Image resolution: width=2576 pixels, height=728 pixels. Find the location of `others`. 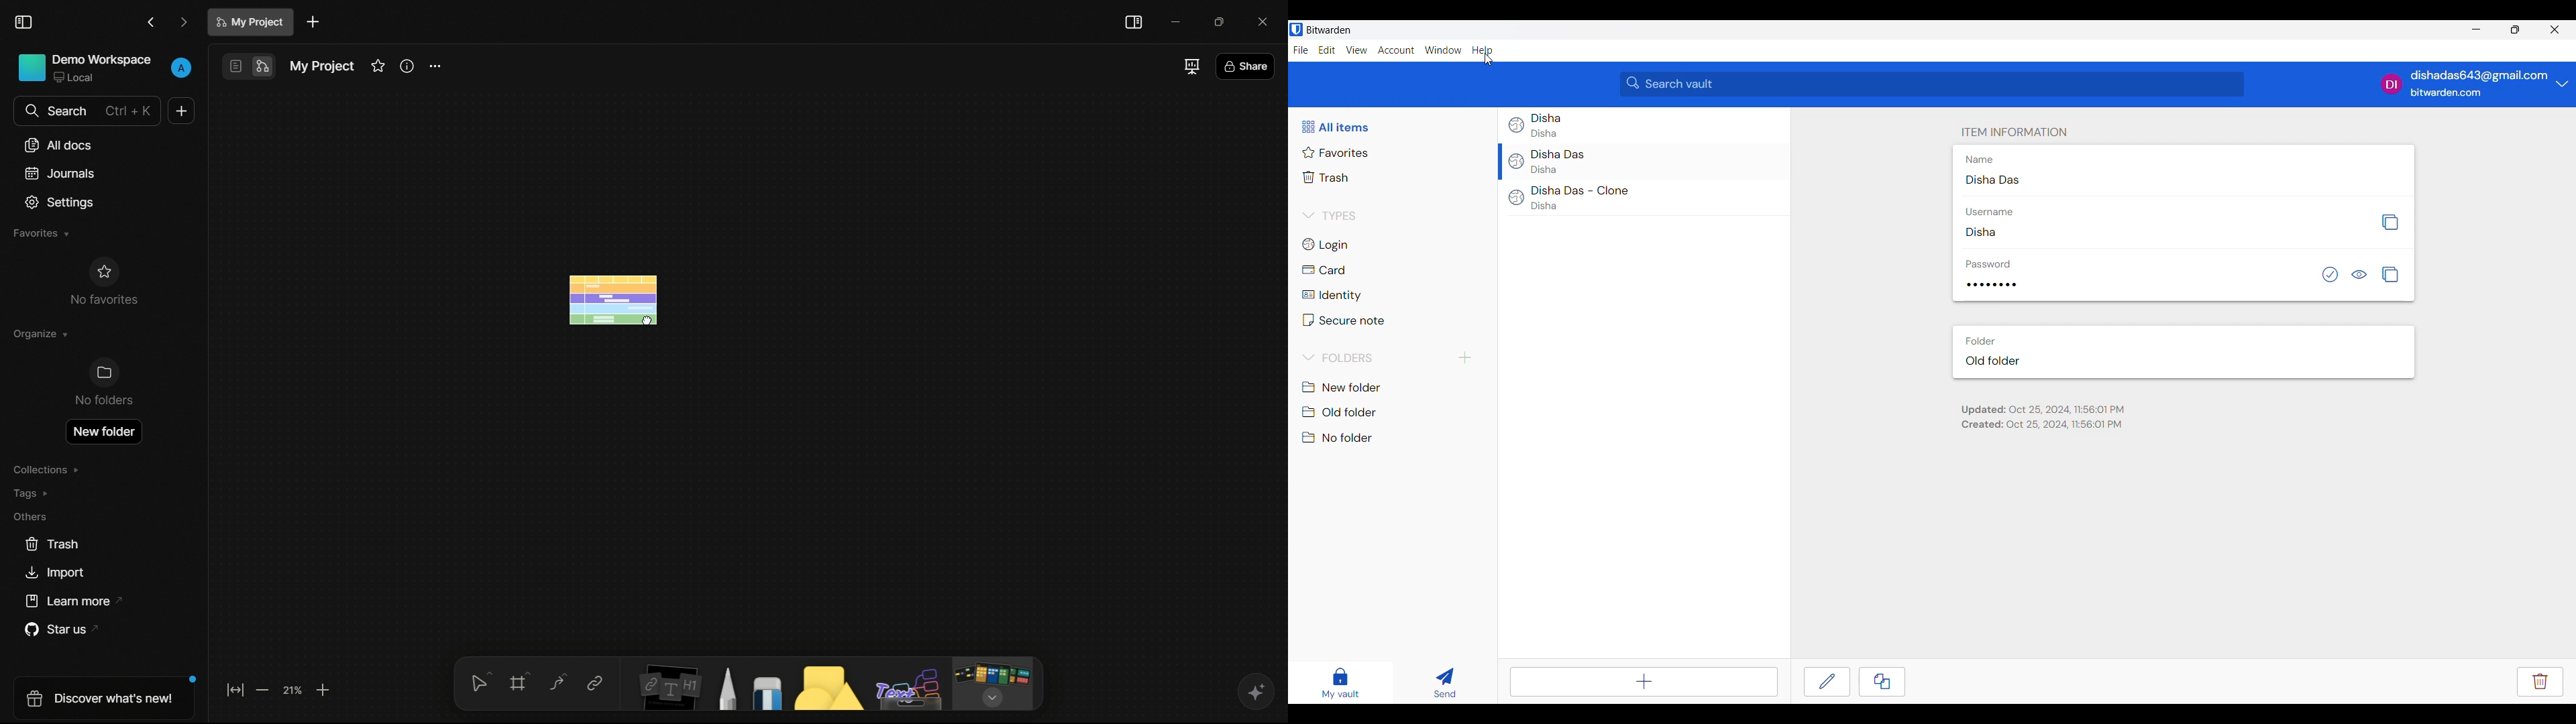

others is located at coordinates (908, 687).